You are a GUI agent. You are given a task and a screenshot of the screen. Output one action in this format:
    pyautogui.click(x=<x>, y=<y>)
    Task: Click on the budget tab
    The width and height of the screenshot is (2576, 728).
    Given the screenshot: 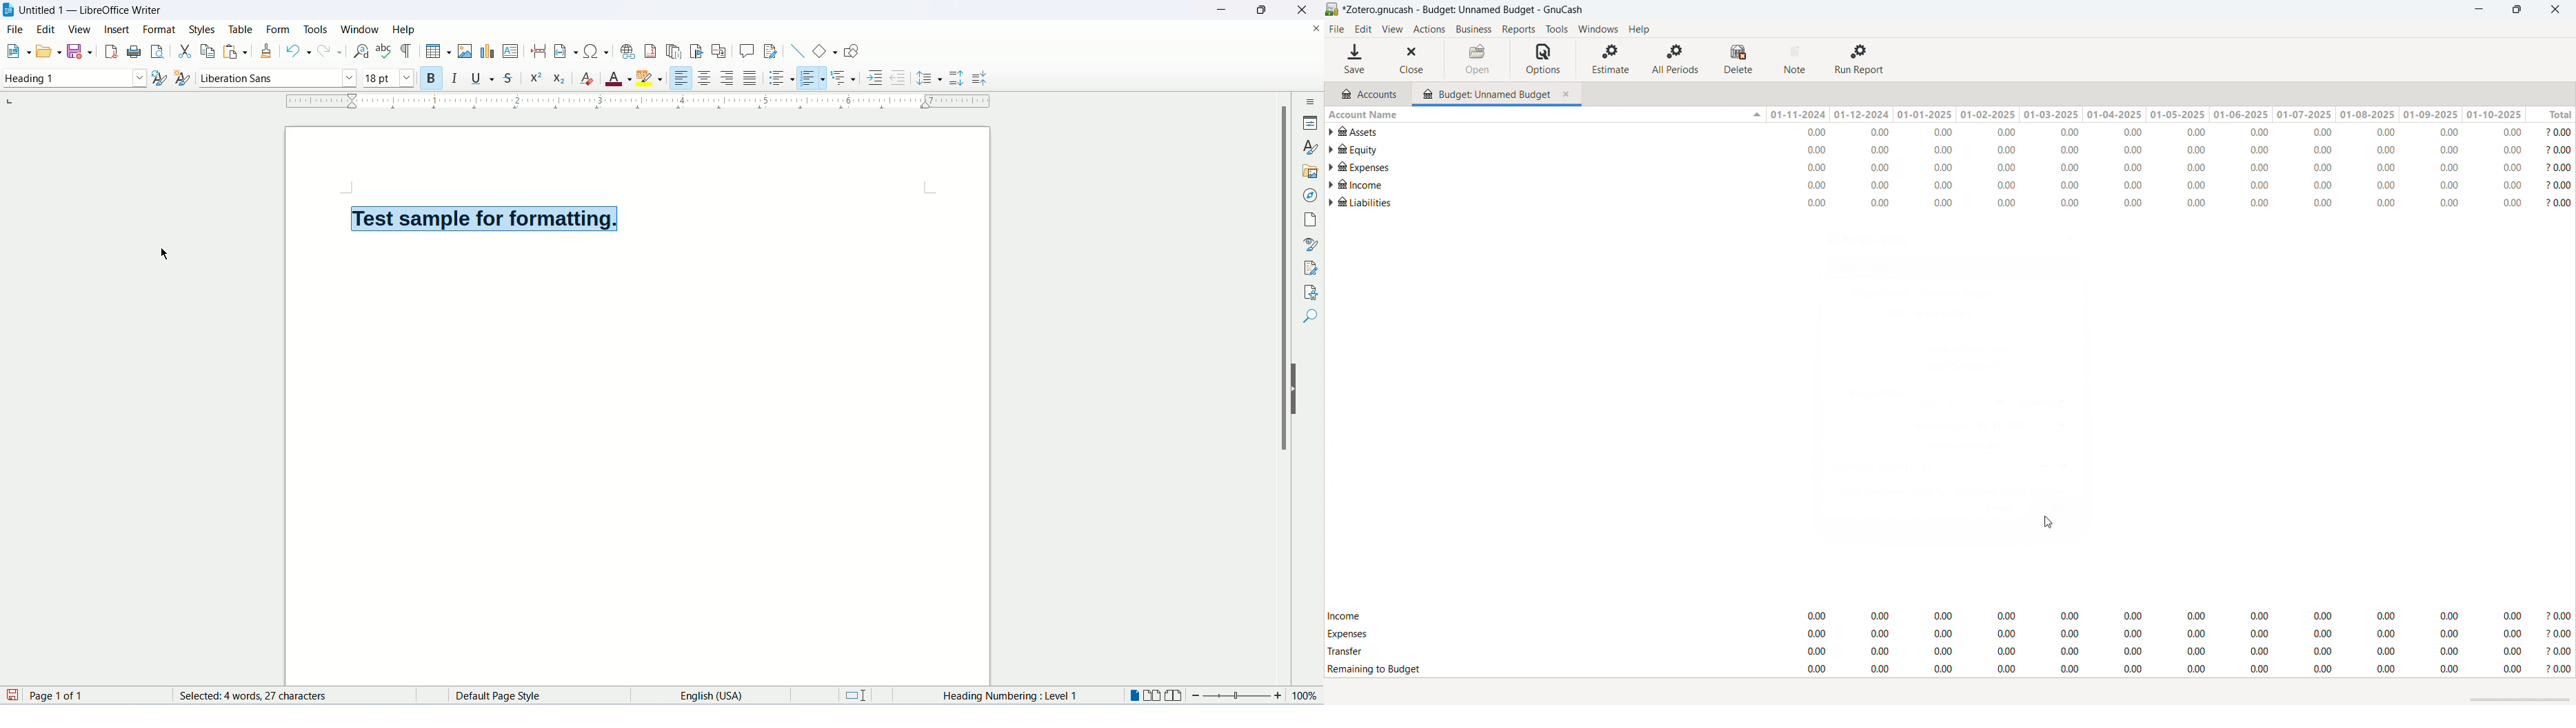 What is the action you would take?
    pyautogui.click(x=1486, y=91)
    